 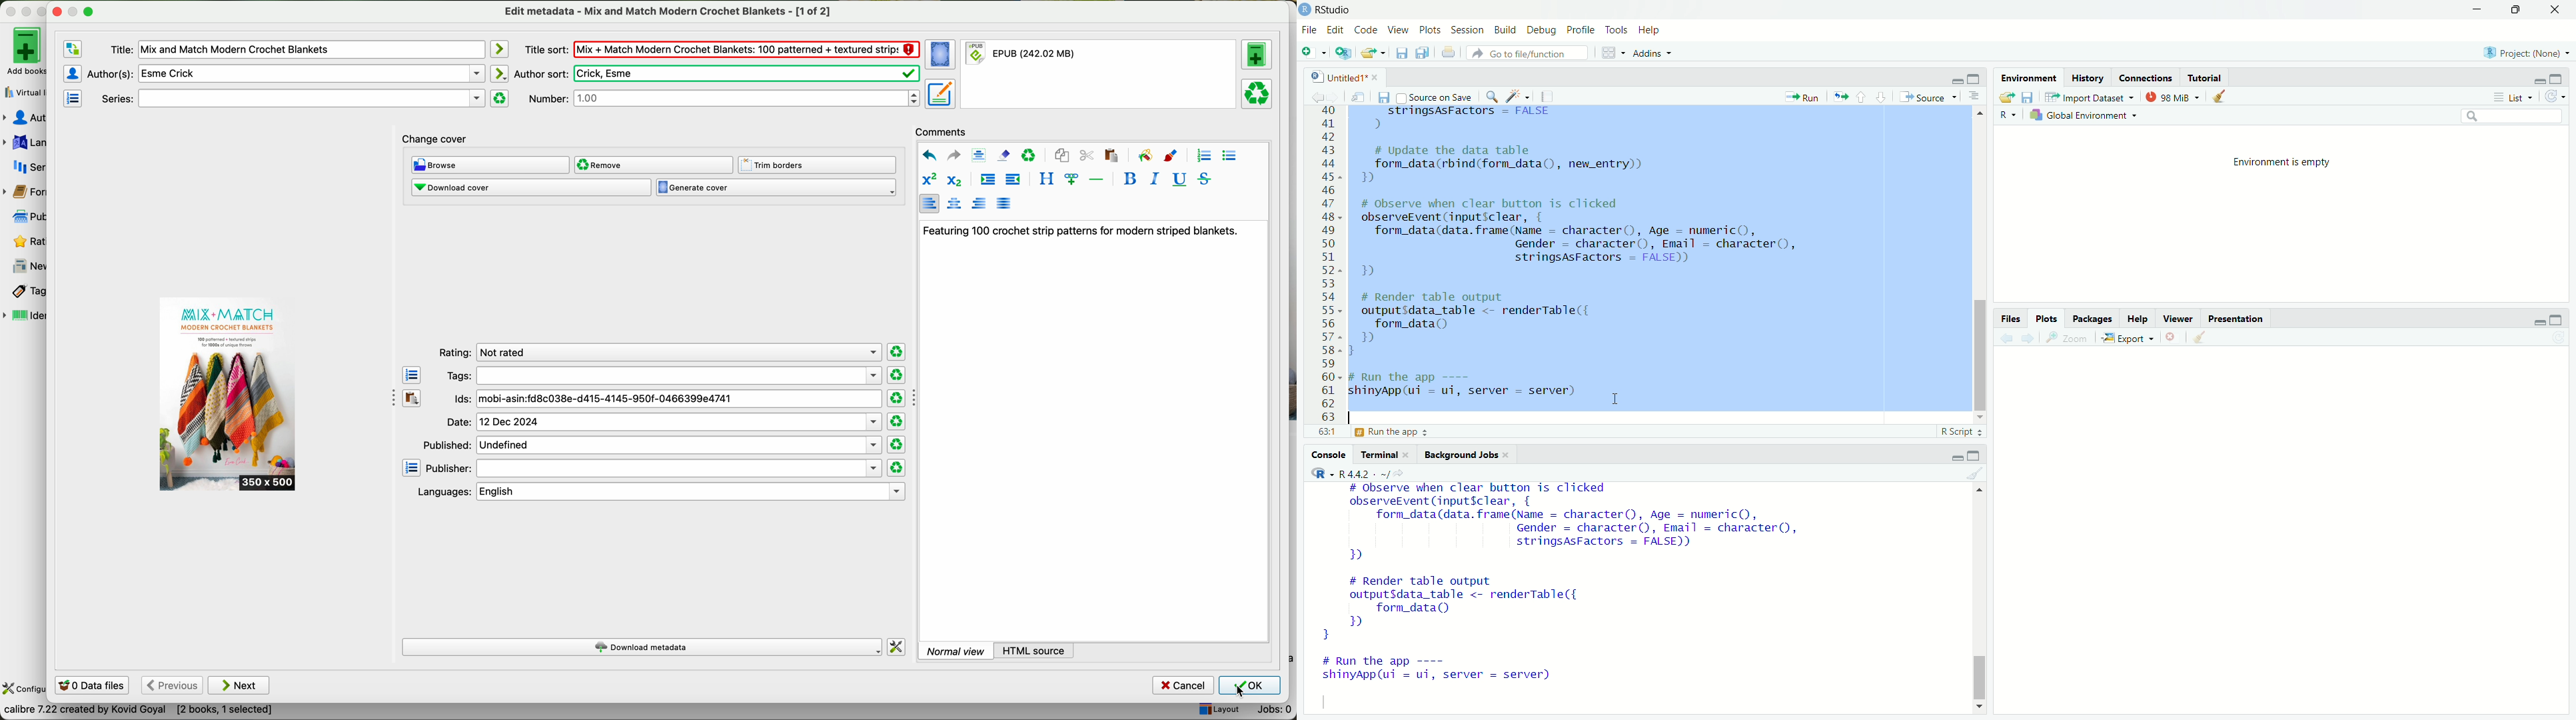 I want to click on move up, so click(x=1978, y=493).